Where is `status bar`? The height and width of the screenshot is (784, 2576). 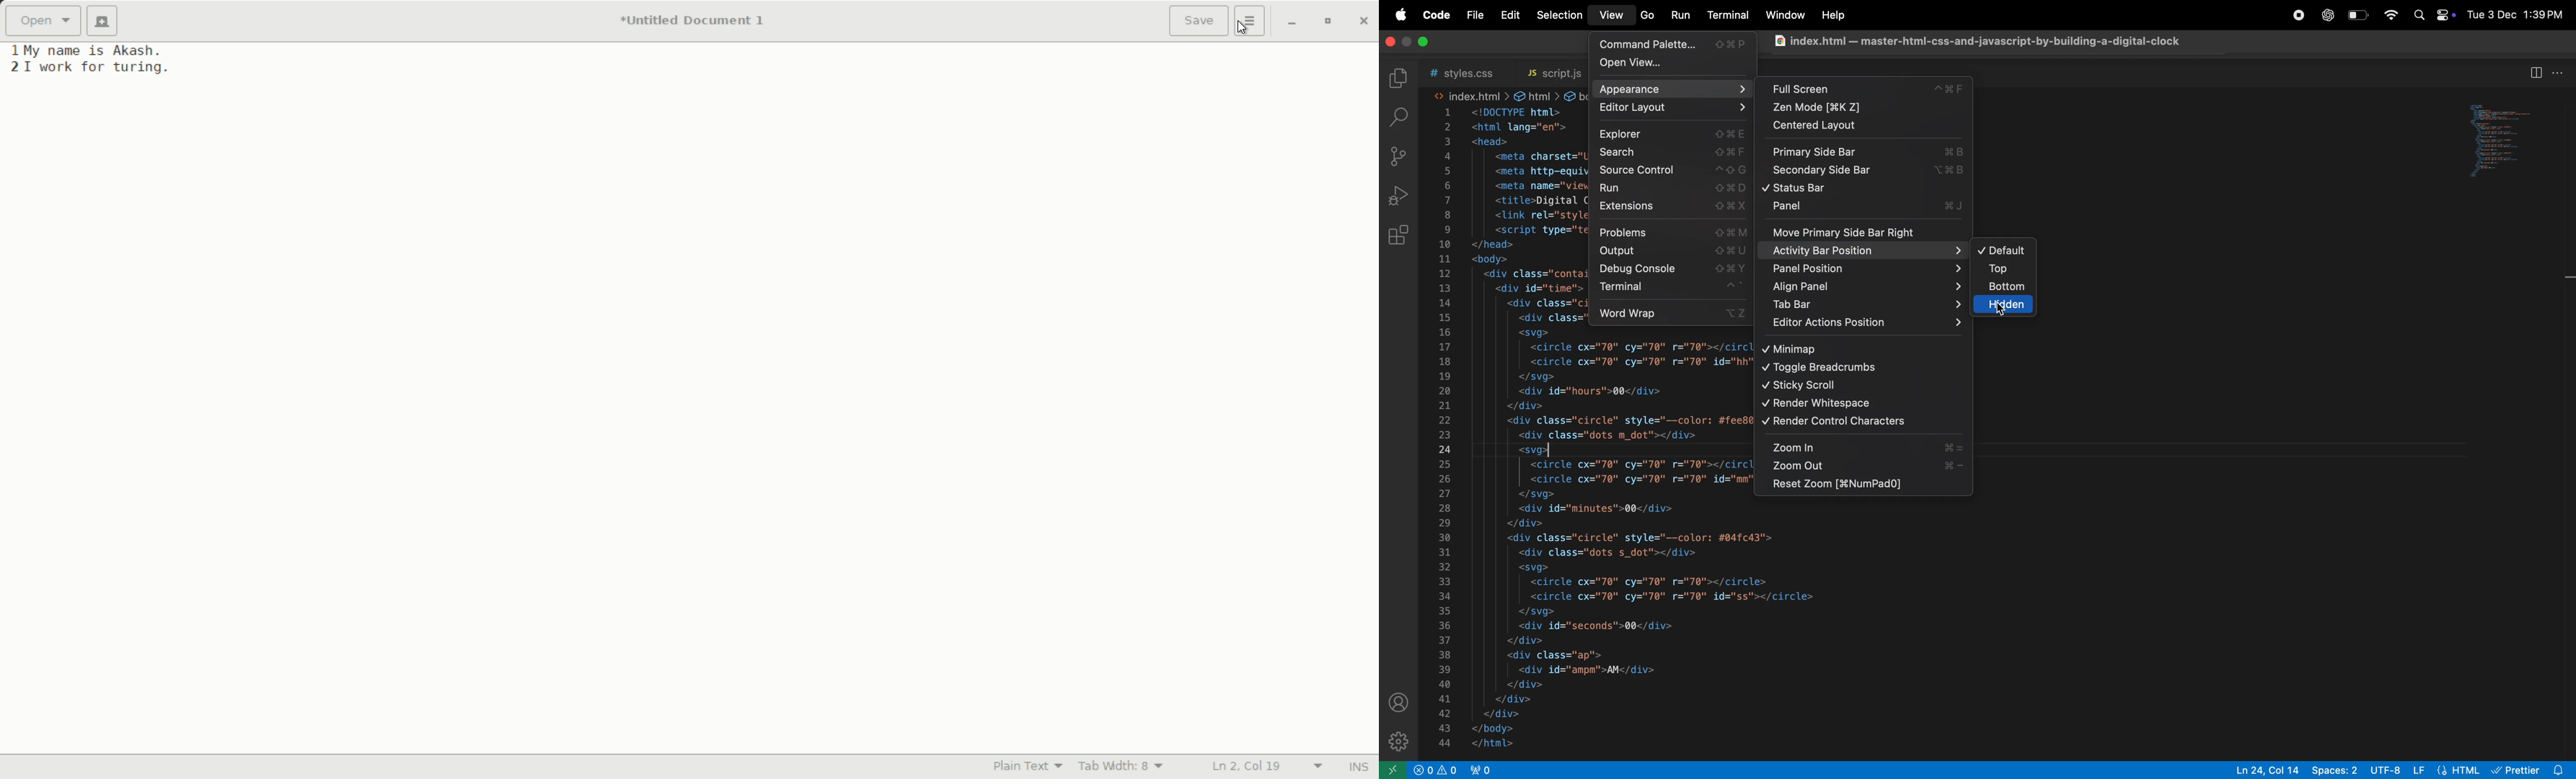
status bar is located at coordinates (1864, 189).